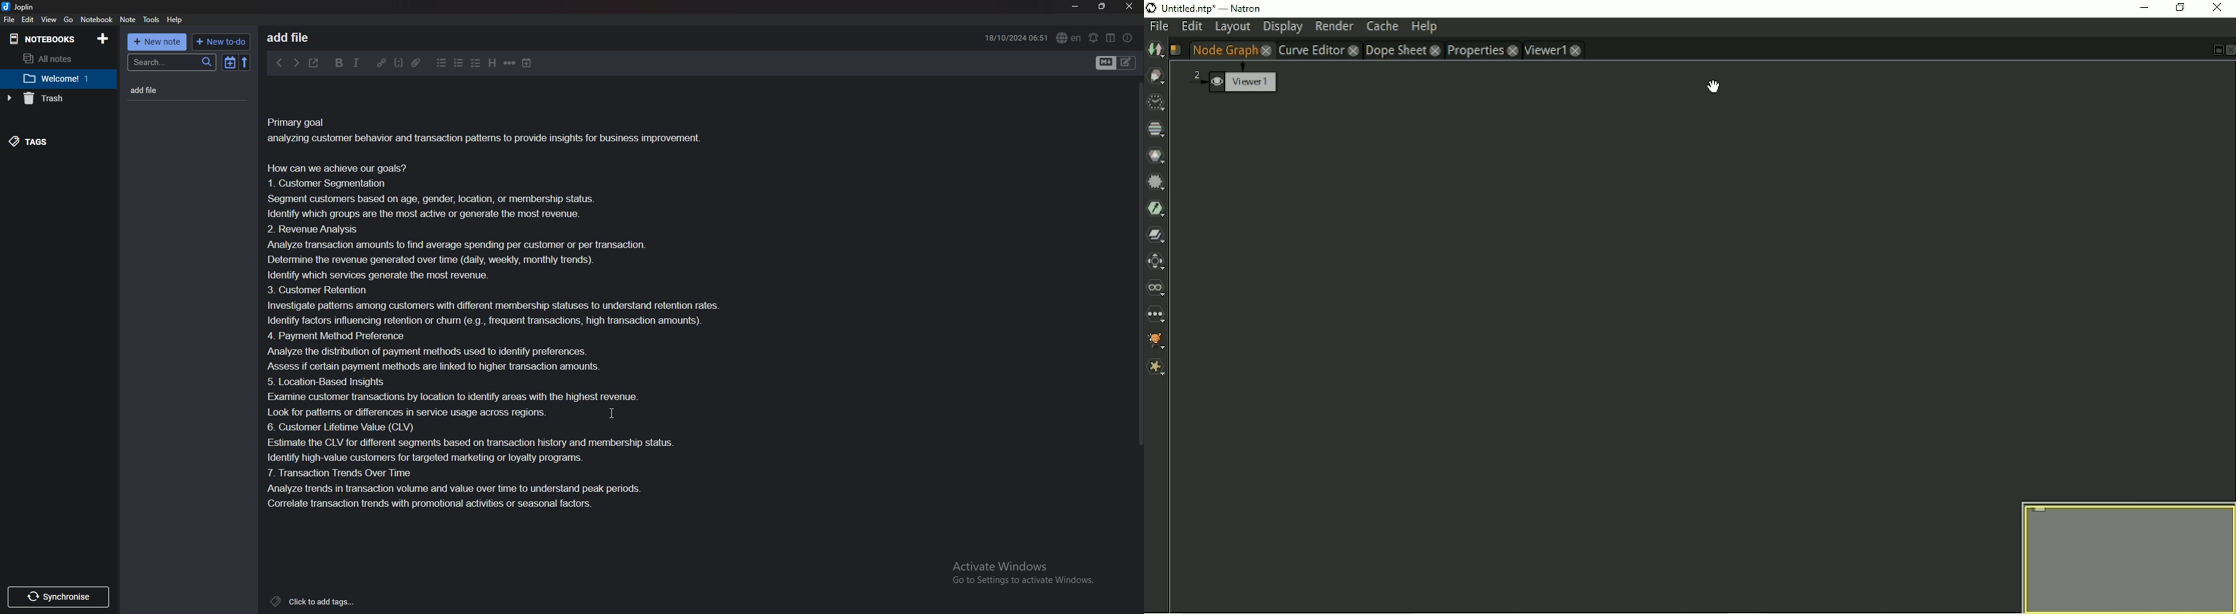  Describe the element at coordinates (20, 7) in the screenshot. I see `joplin` at that location.